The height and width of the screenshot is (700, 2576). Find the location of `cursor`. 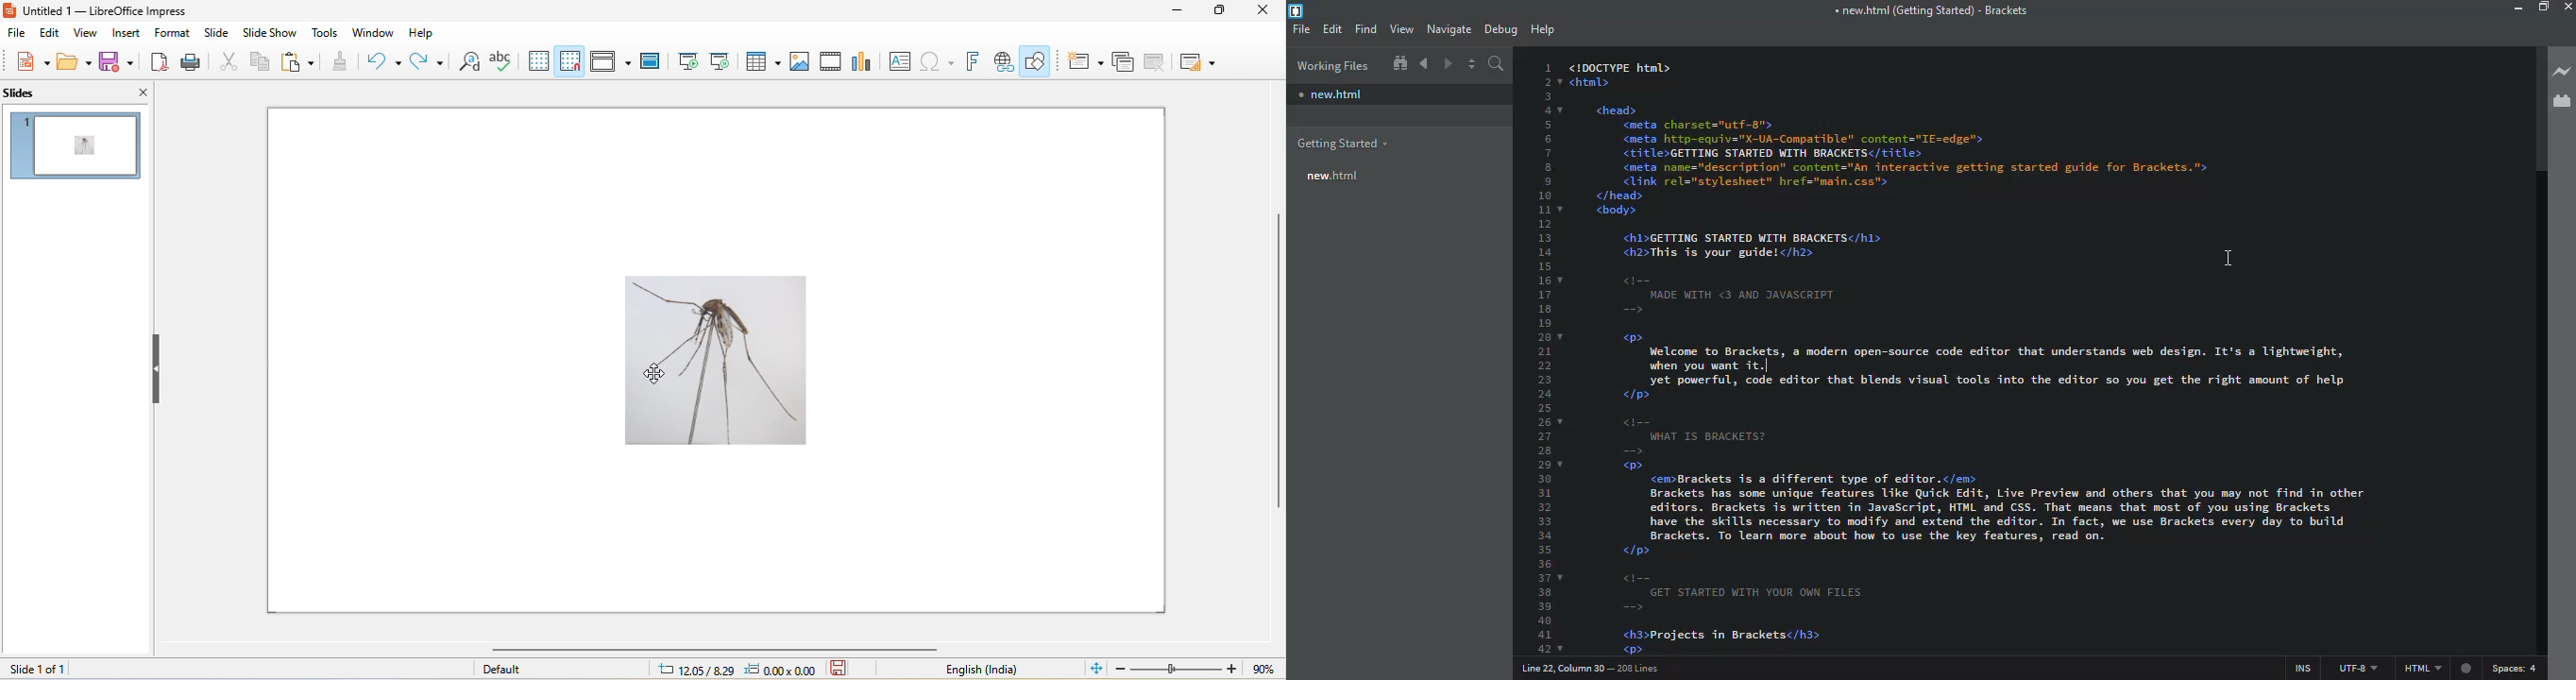

cursor is located at coordinates (659, 378).